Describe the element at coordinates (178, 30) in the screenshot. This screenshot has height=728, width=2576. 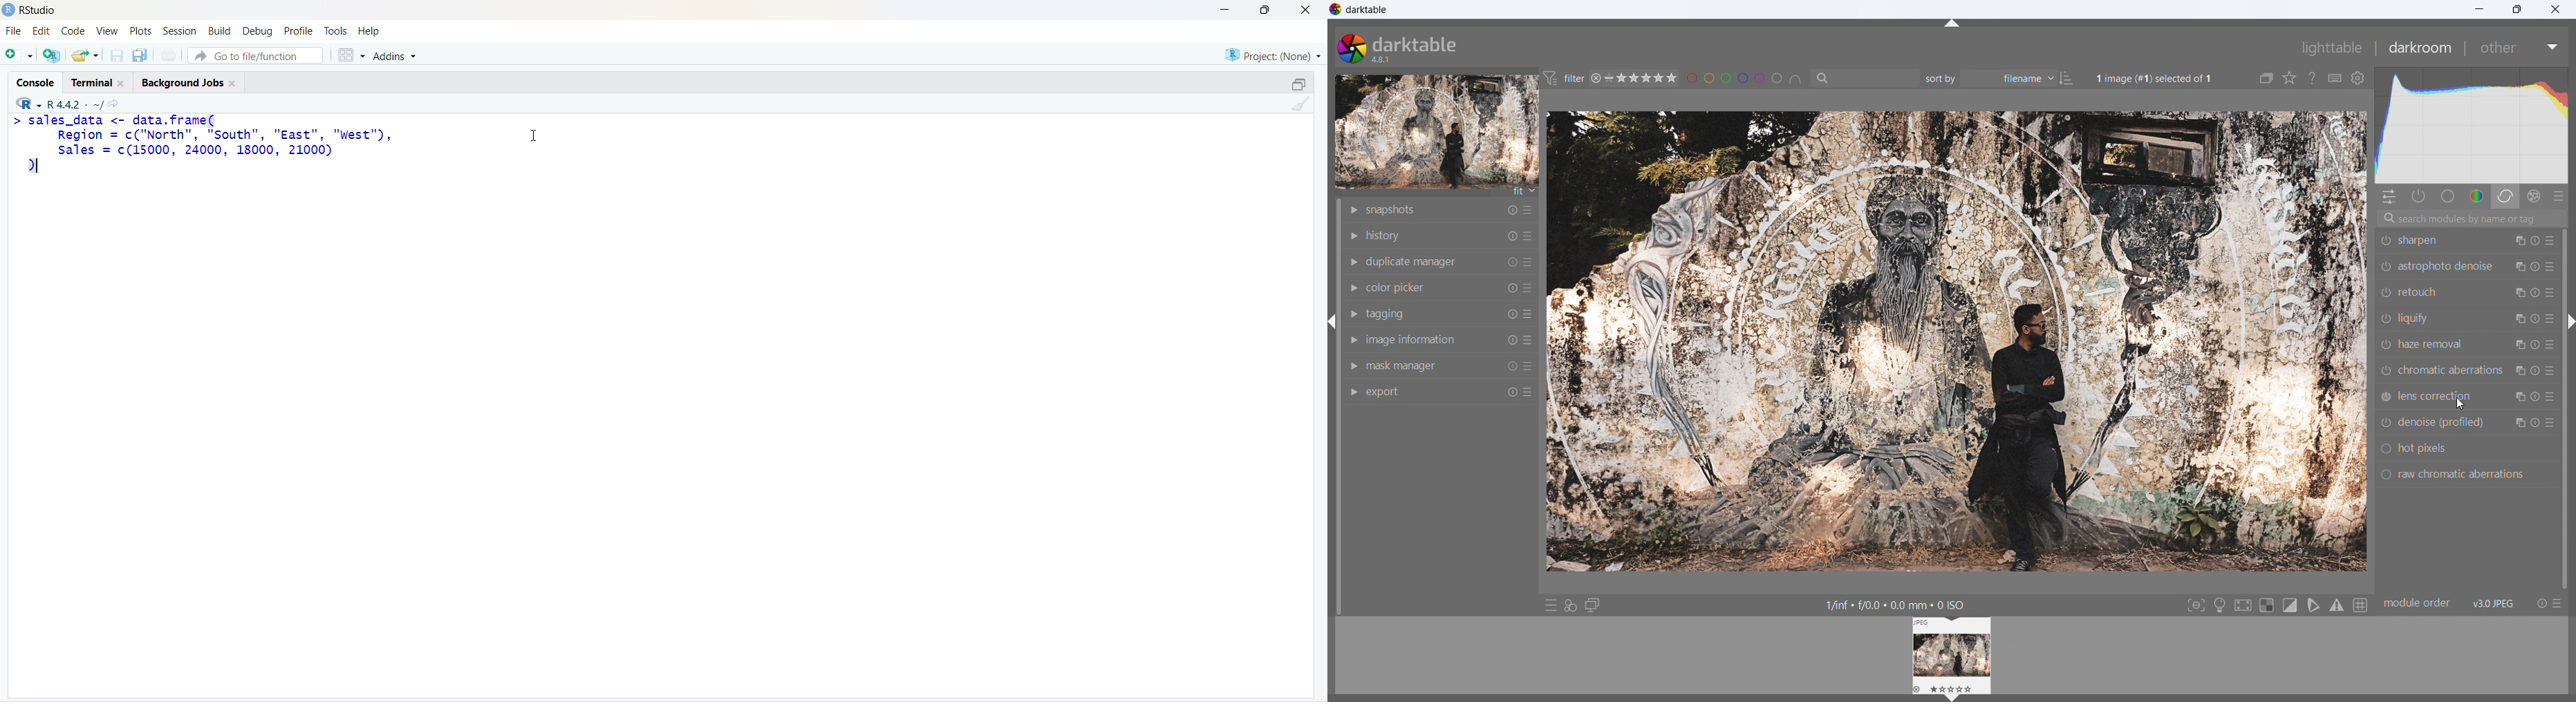
I see `Session` at that location.